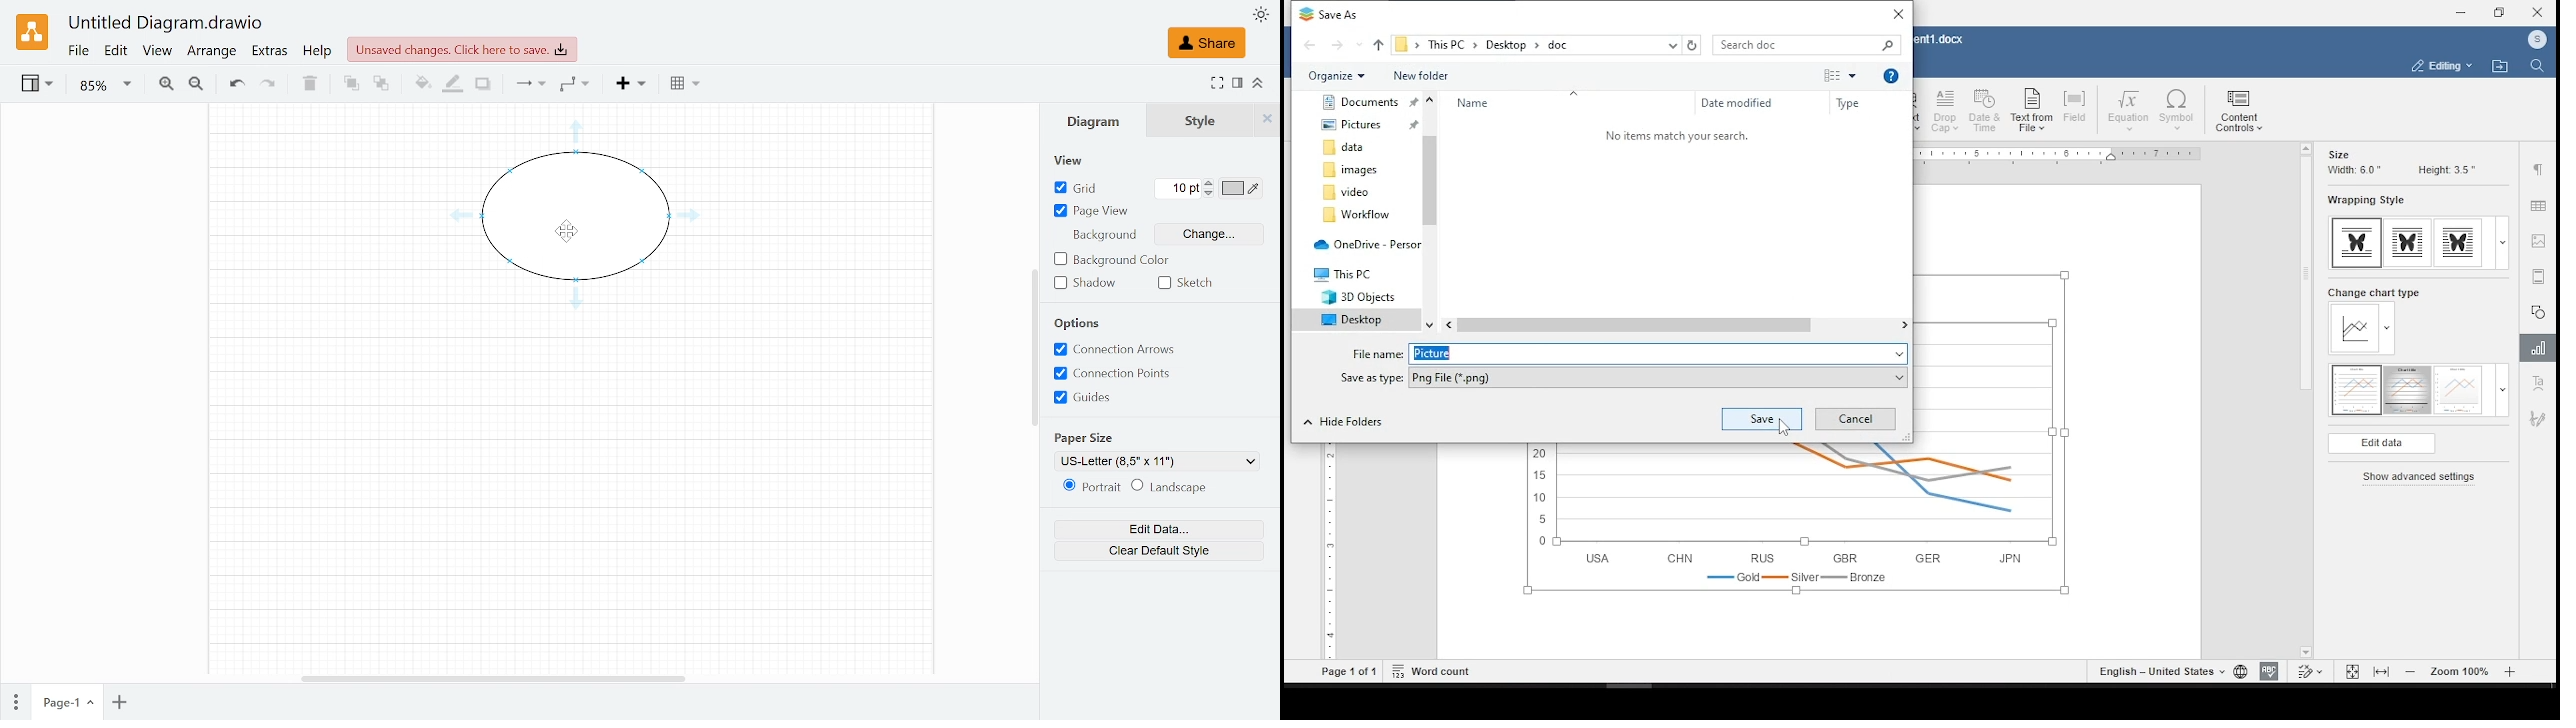 The height and width of the screenshot is (728, 2576). What do you see at coordinates (1091, 124) in the screenshot?
I see `Diagram` at bounding box center [1091, 124].